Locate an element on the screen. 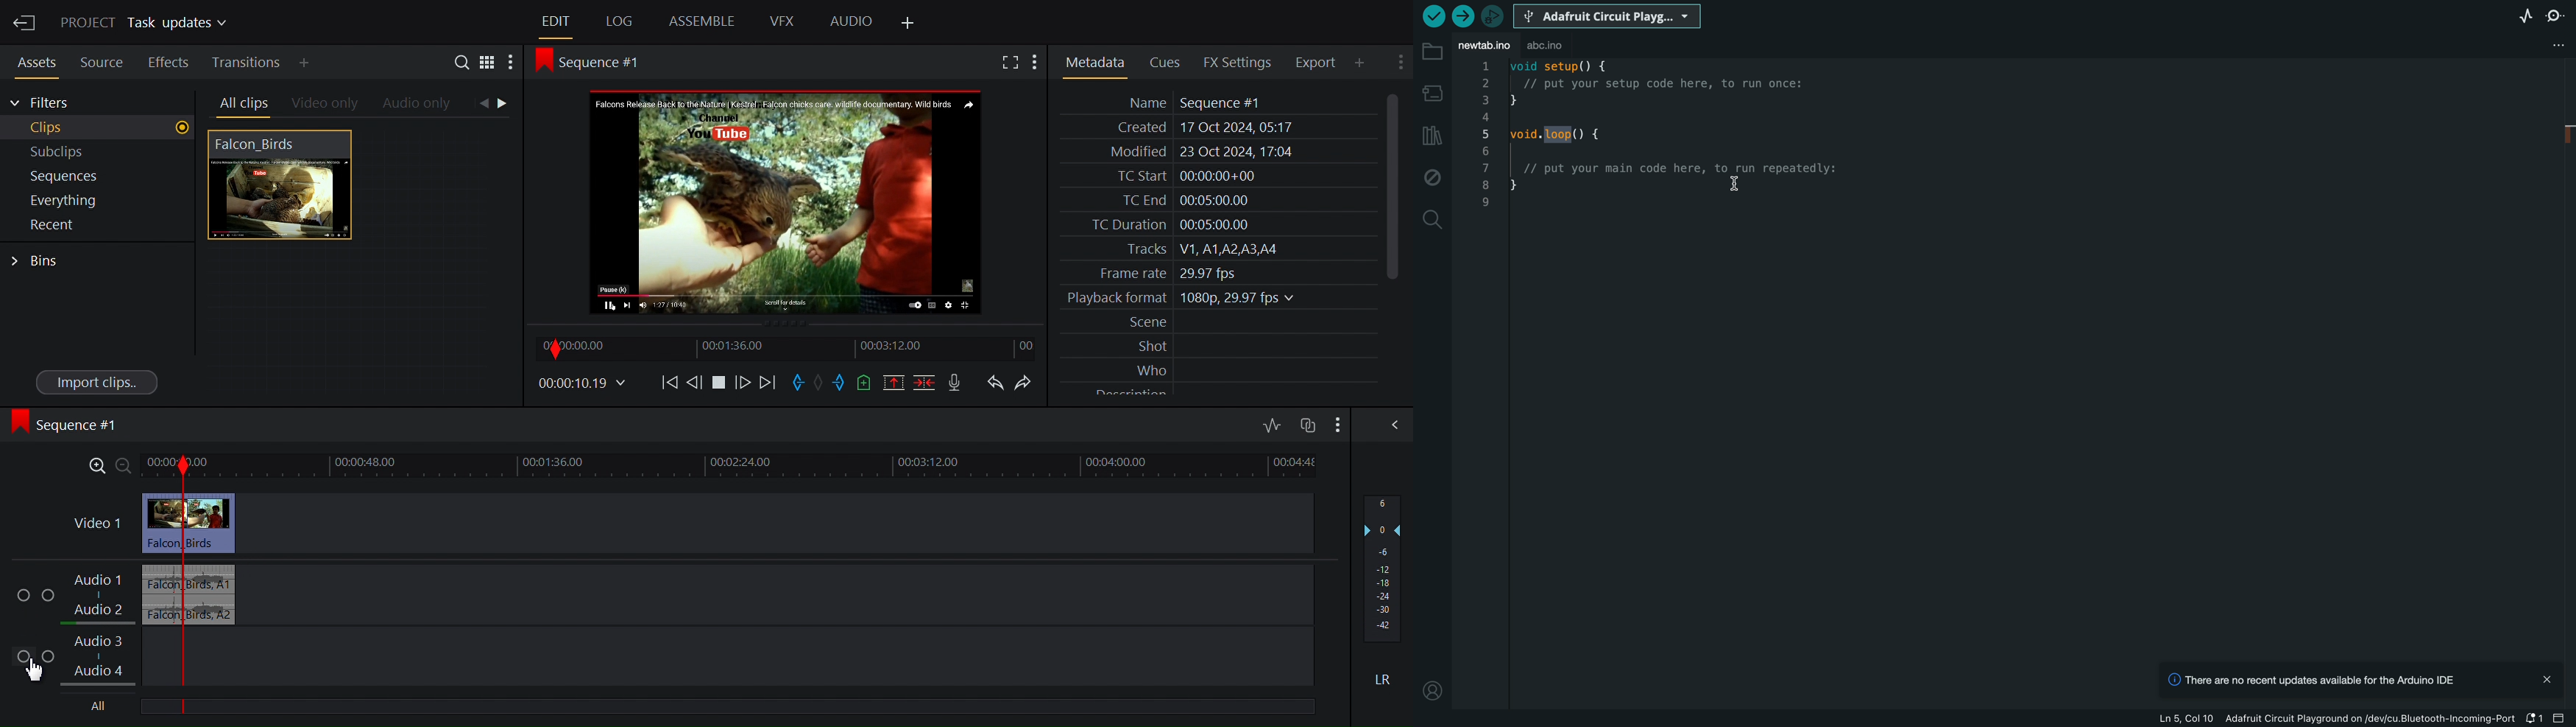 This screenshot has height=728, width=2576. Record a voice over is located at coordinates (956, 383).